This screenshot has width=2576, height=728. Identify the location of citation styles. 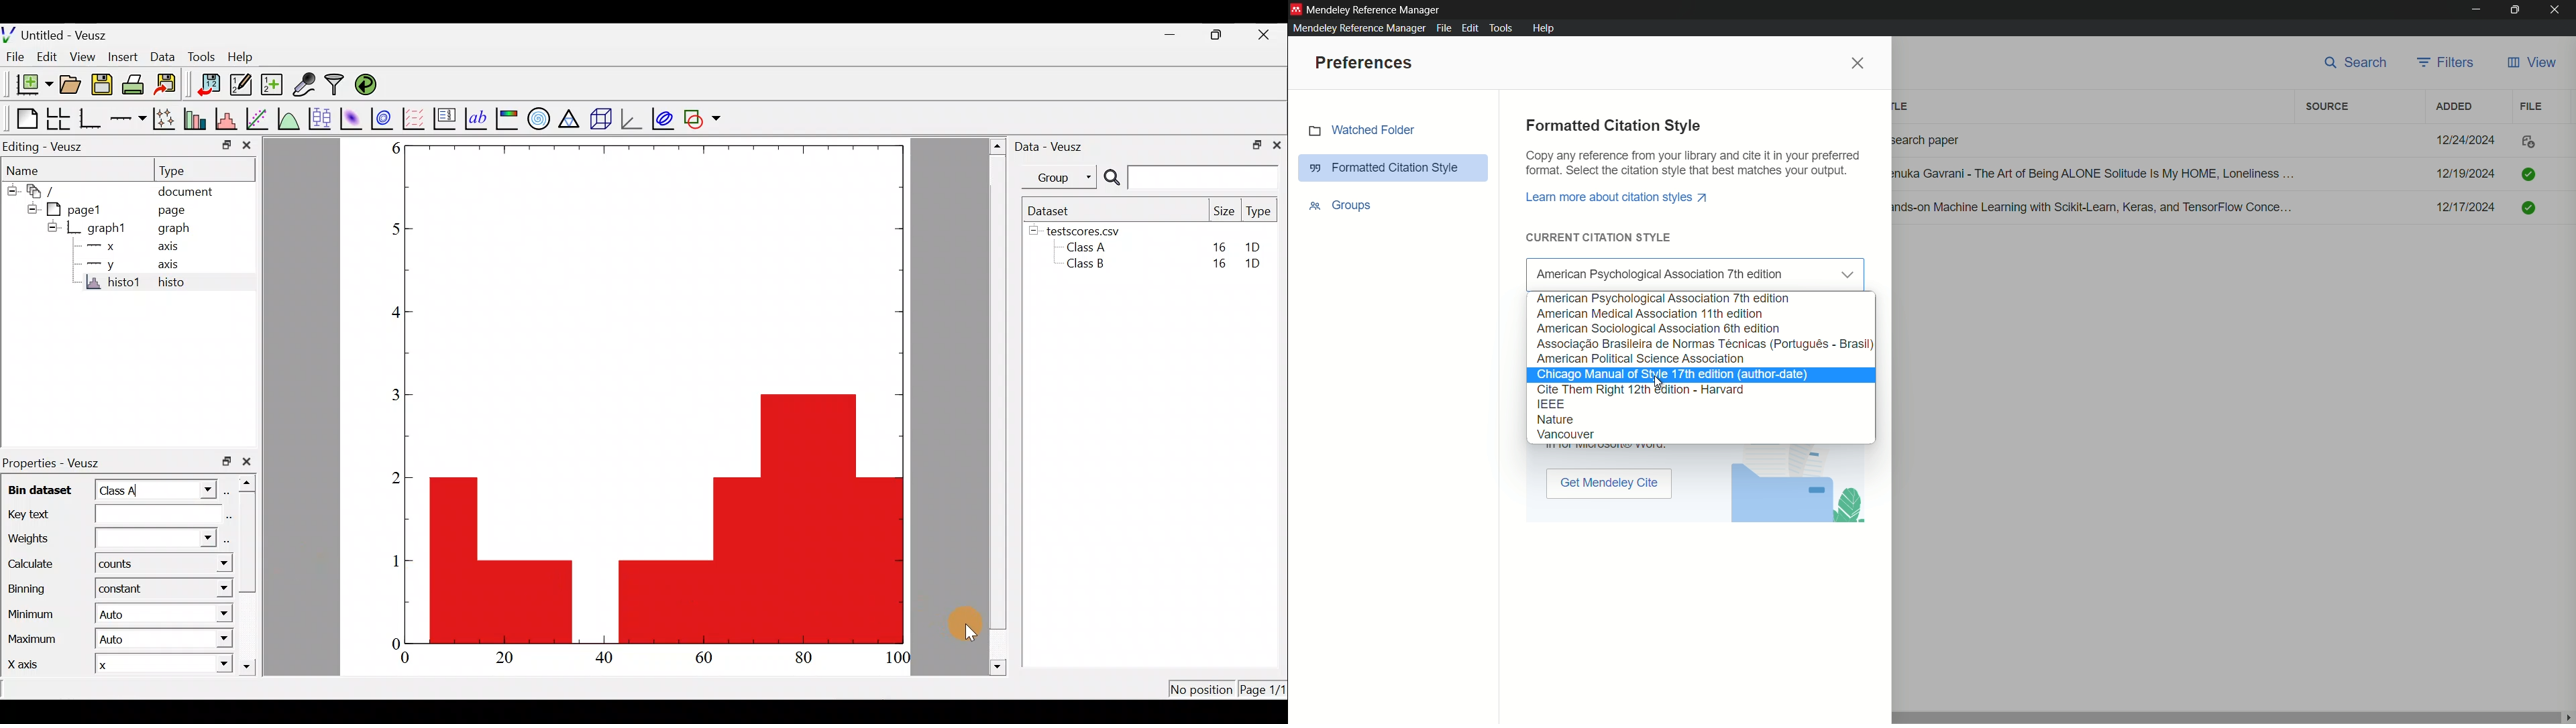
(1704, 268).